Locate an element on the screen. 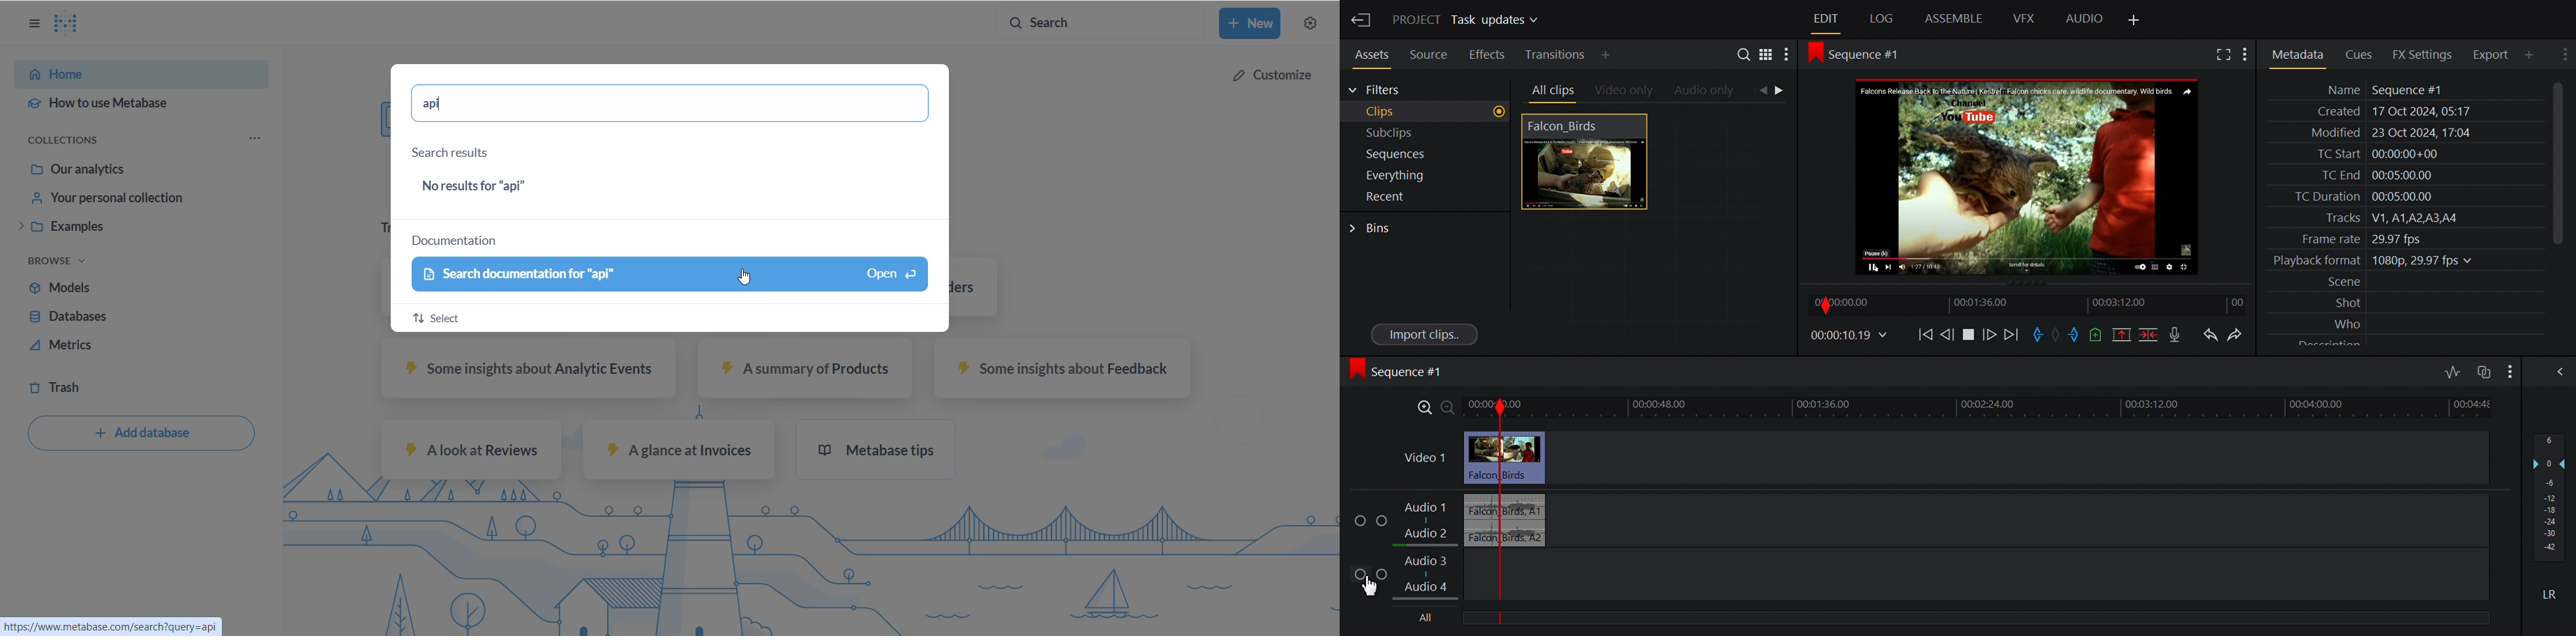  Mark out is located at coordinates (2076, 334).